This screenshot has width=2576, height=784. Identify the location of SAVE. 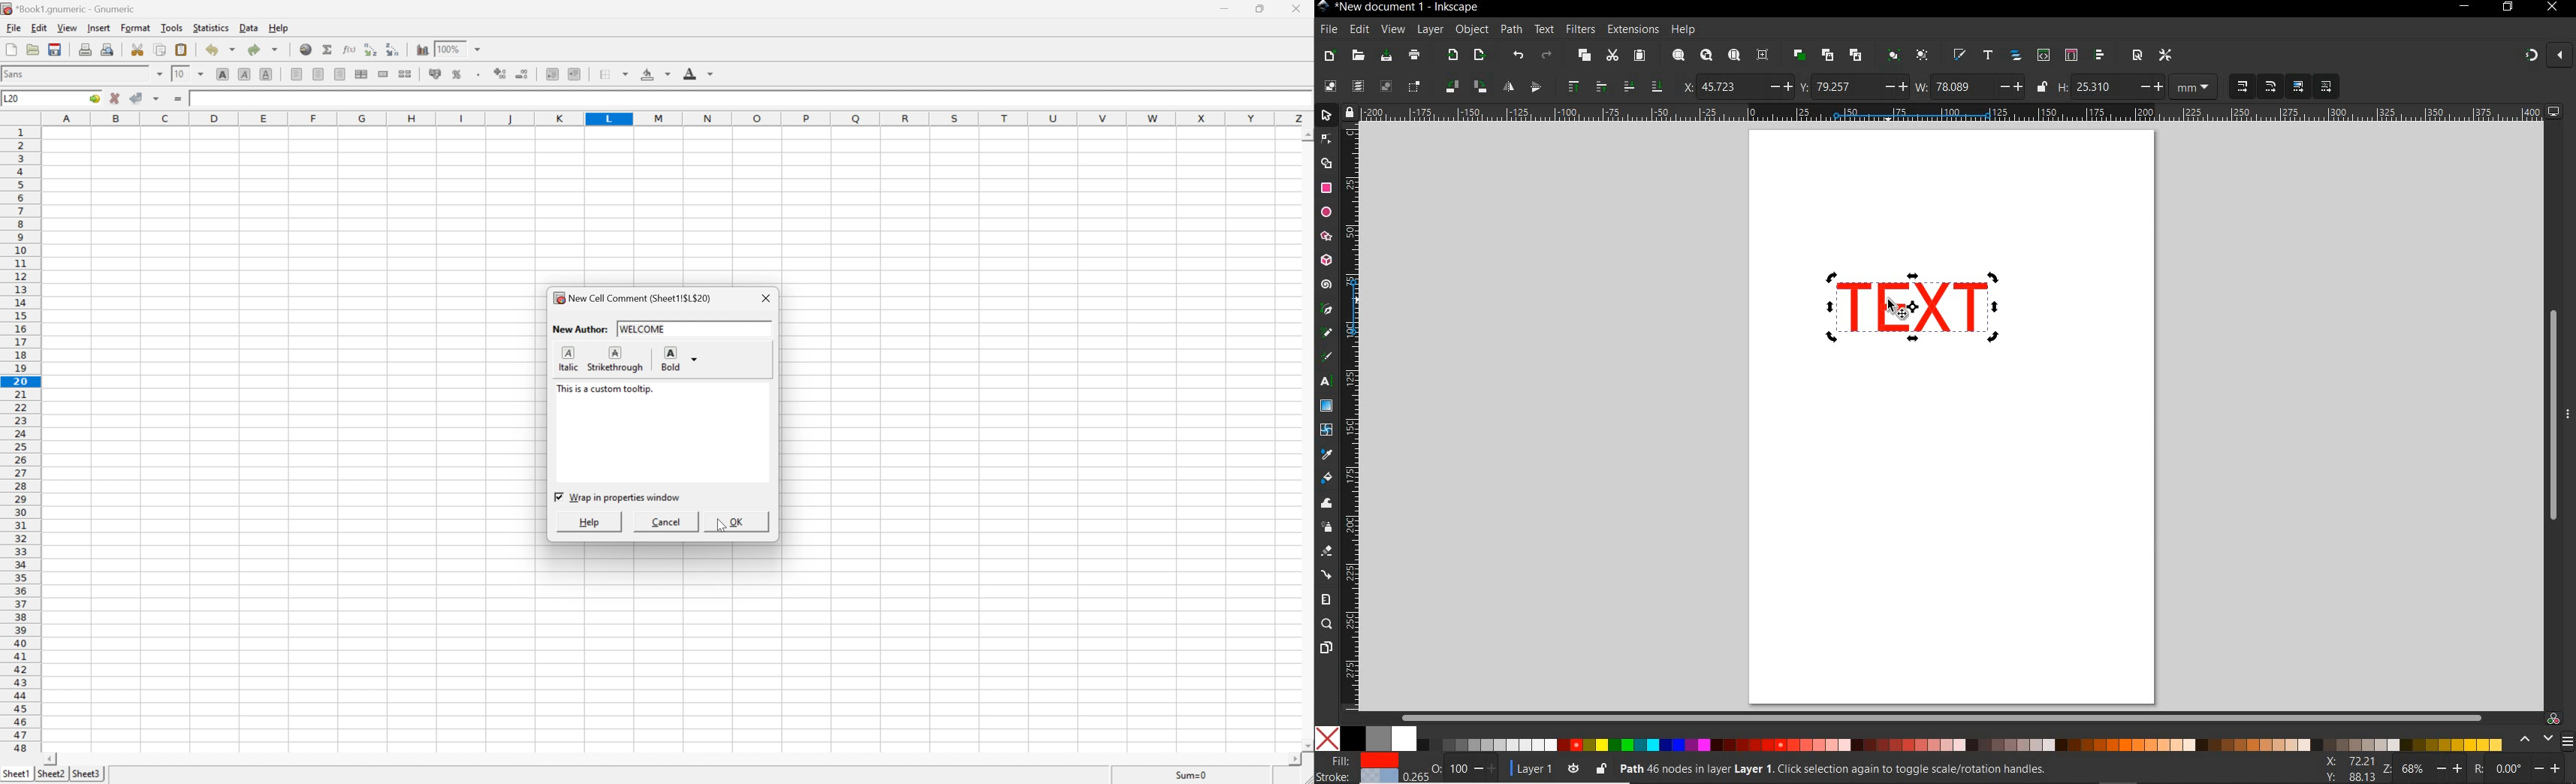
(1385, 56).